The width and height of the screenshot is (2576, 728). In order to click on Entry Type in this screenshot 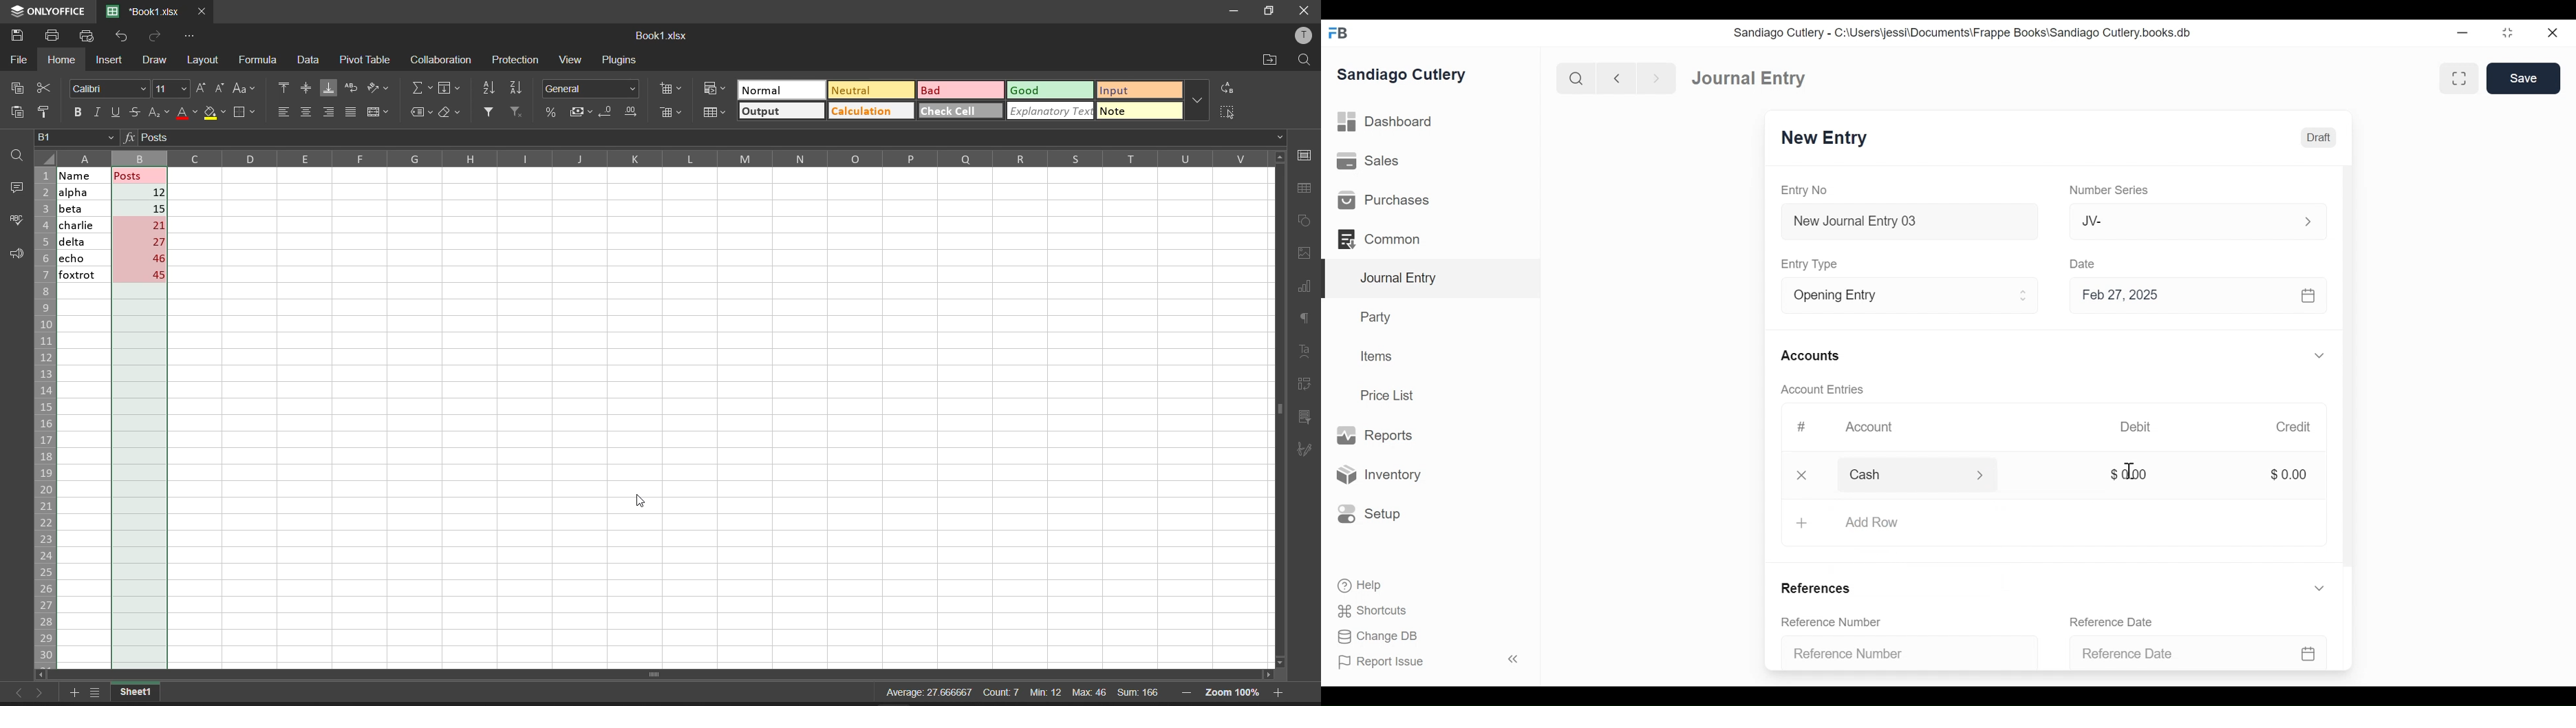, I will do `click(1892, 295)`.